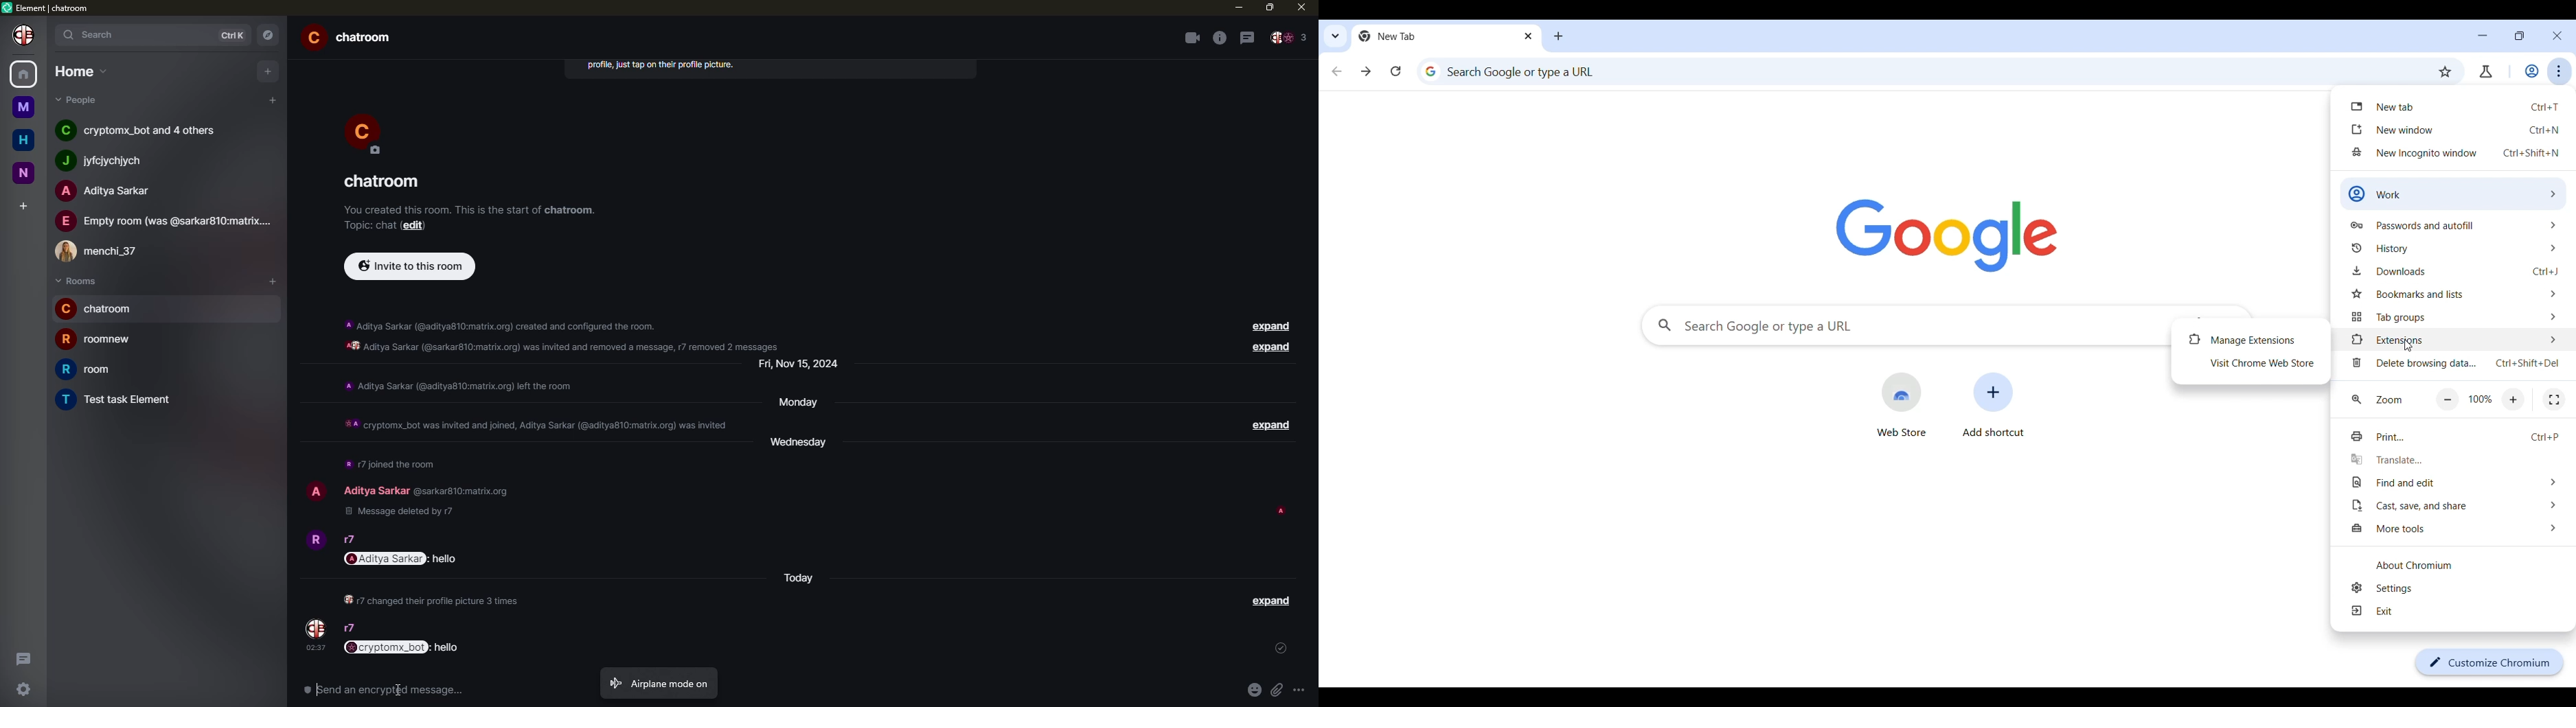  Describe the element at coordinates (24, 106) in the screenshot. I see `m` at that location.